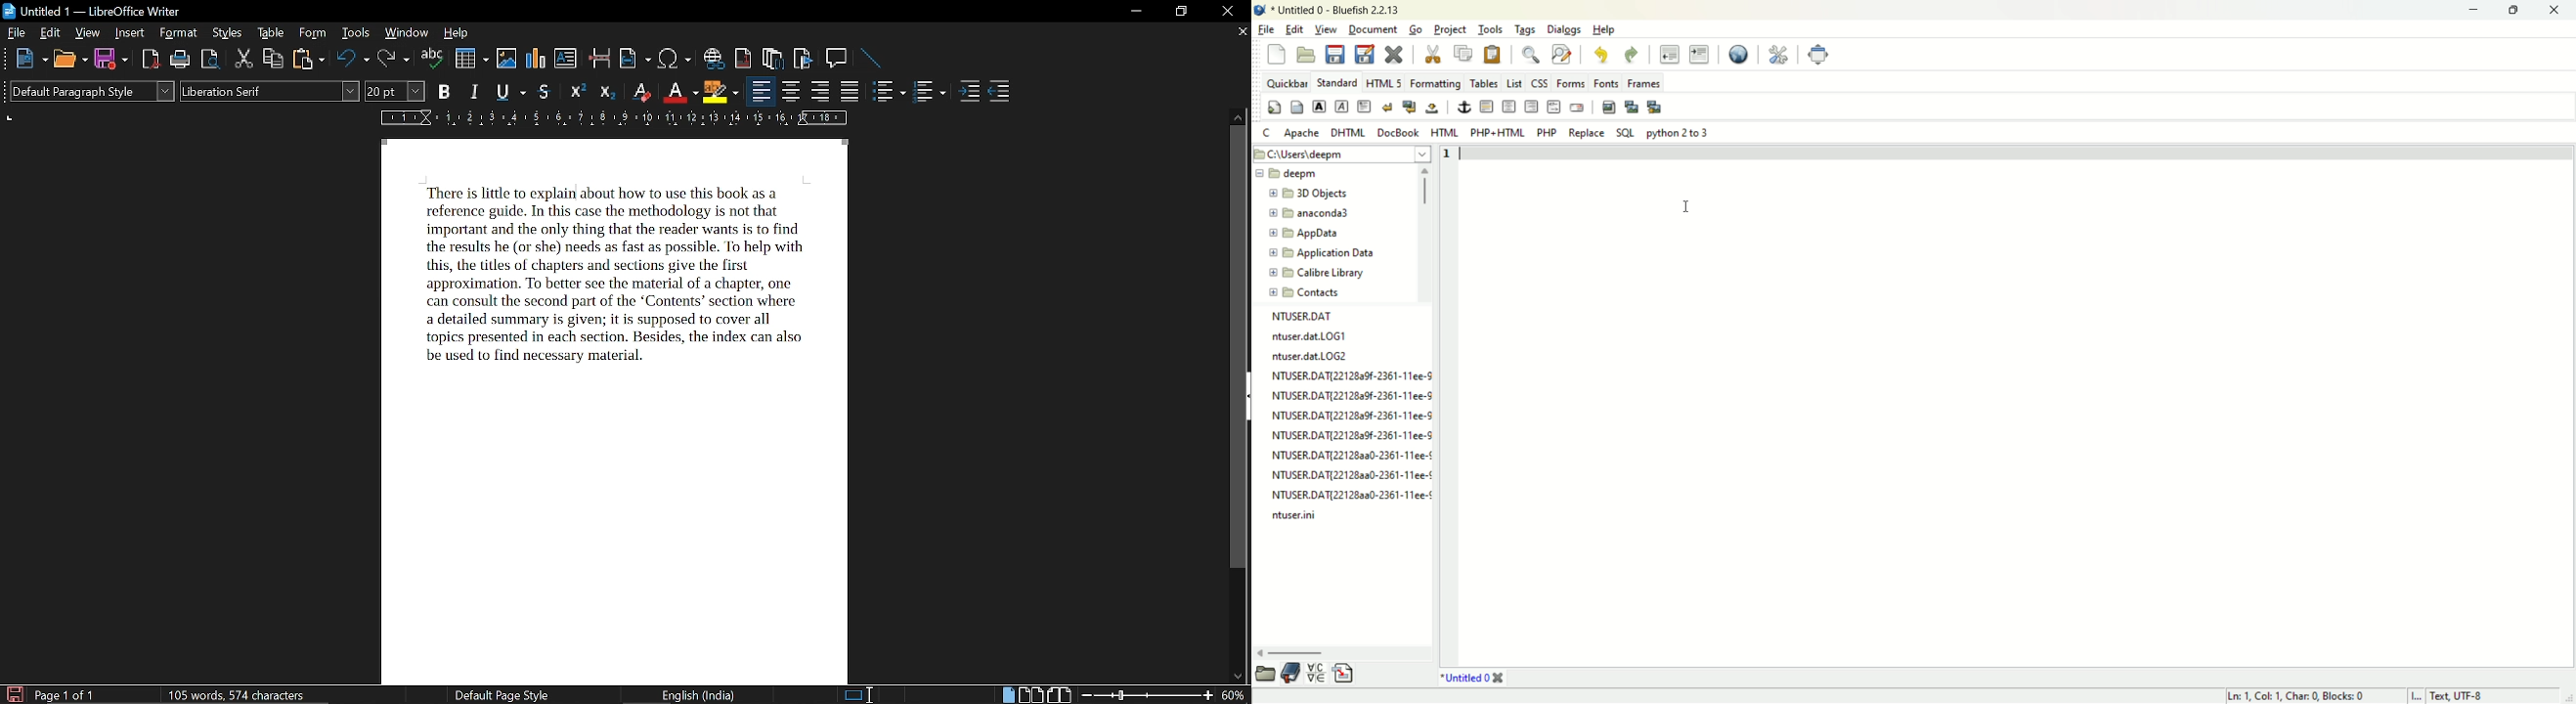  Describe the element at coordinates (1348, 133) in the screenshot. I see `DHTML` at that location.